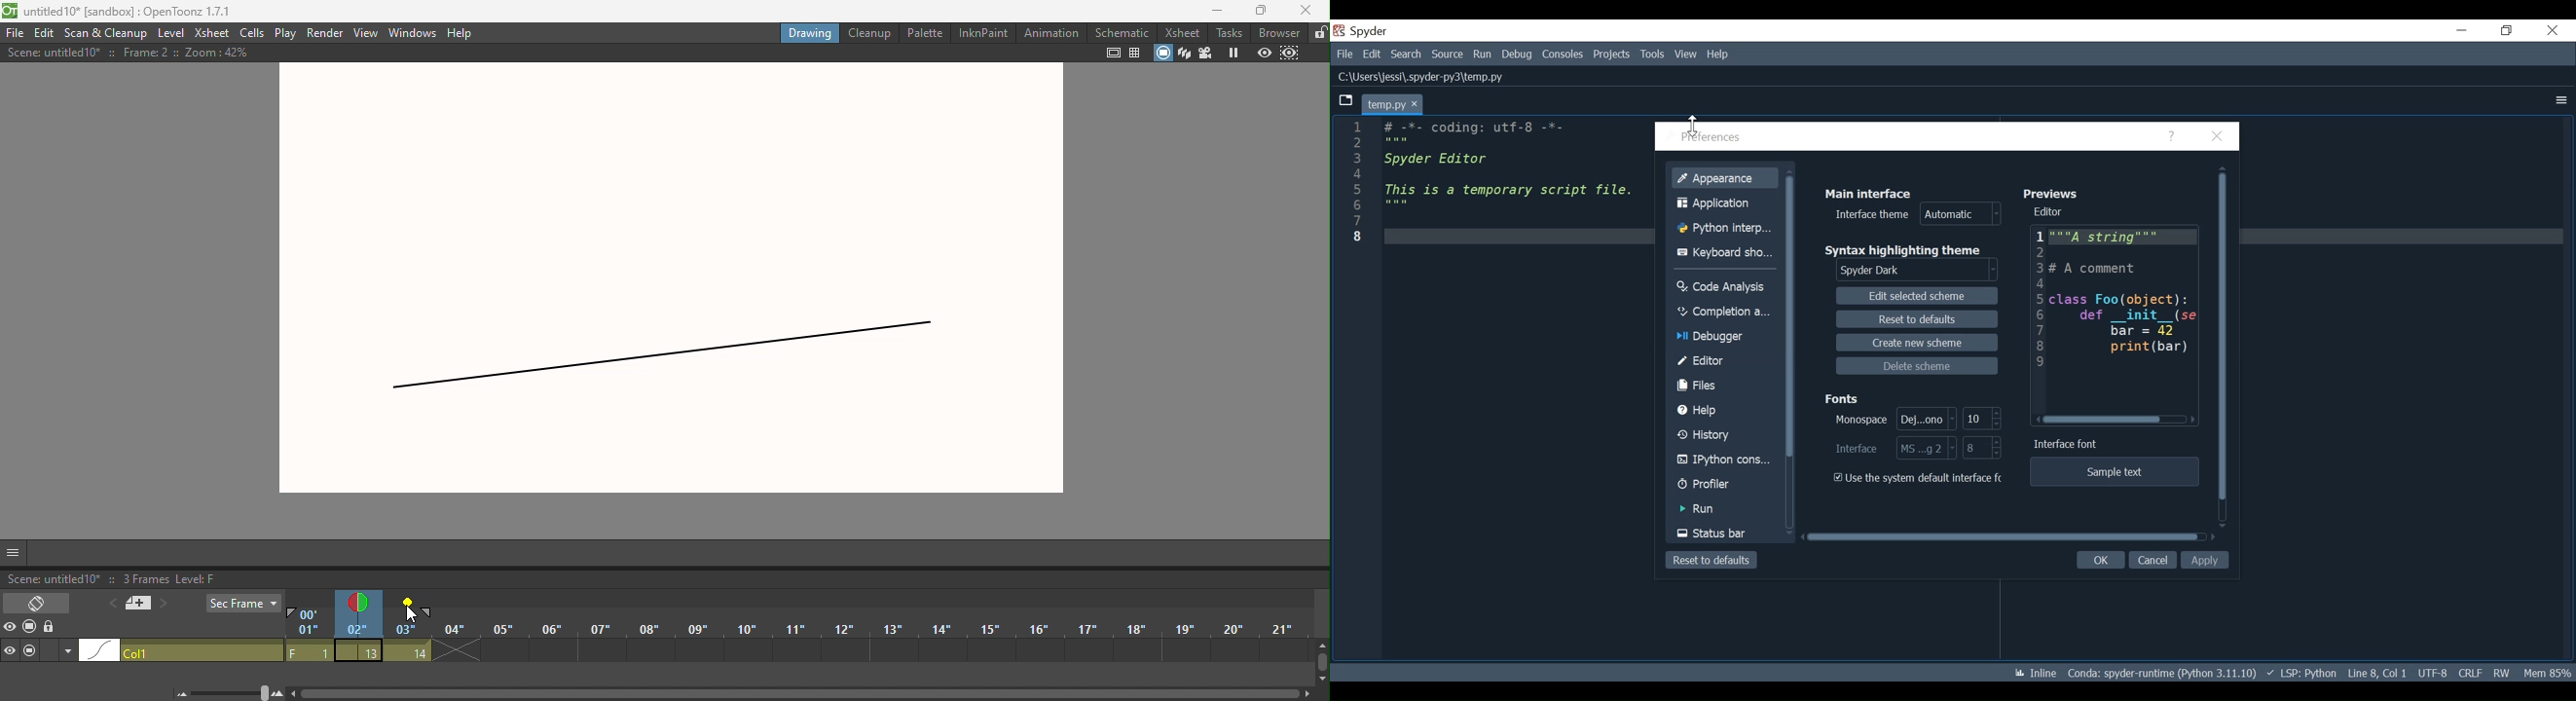 The width and height of the screenshot is (2576, 728). I want to click on Profiler, so click(1723, 486).